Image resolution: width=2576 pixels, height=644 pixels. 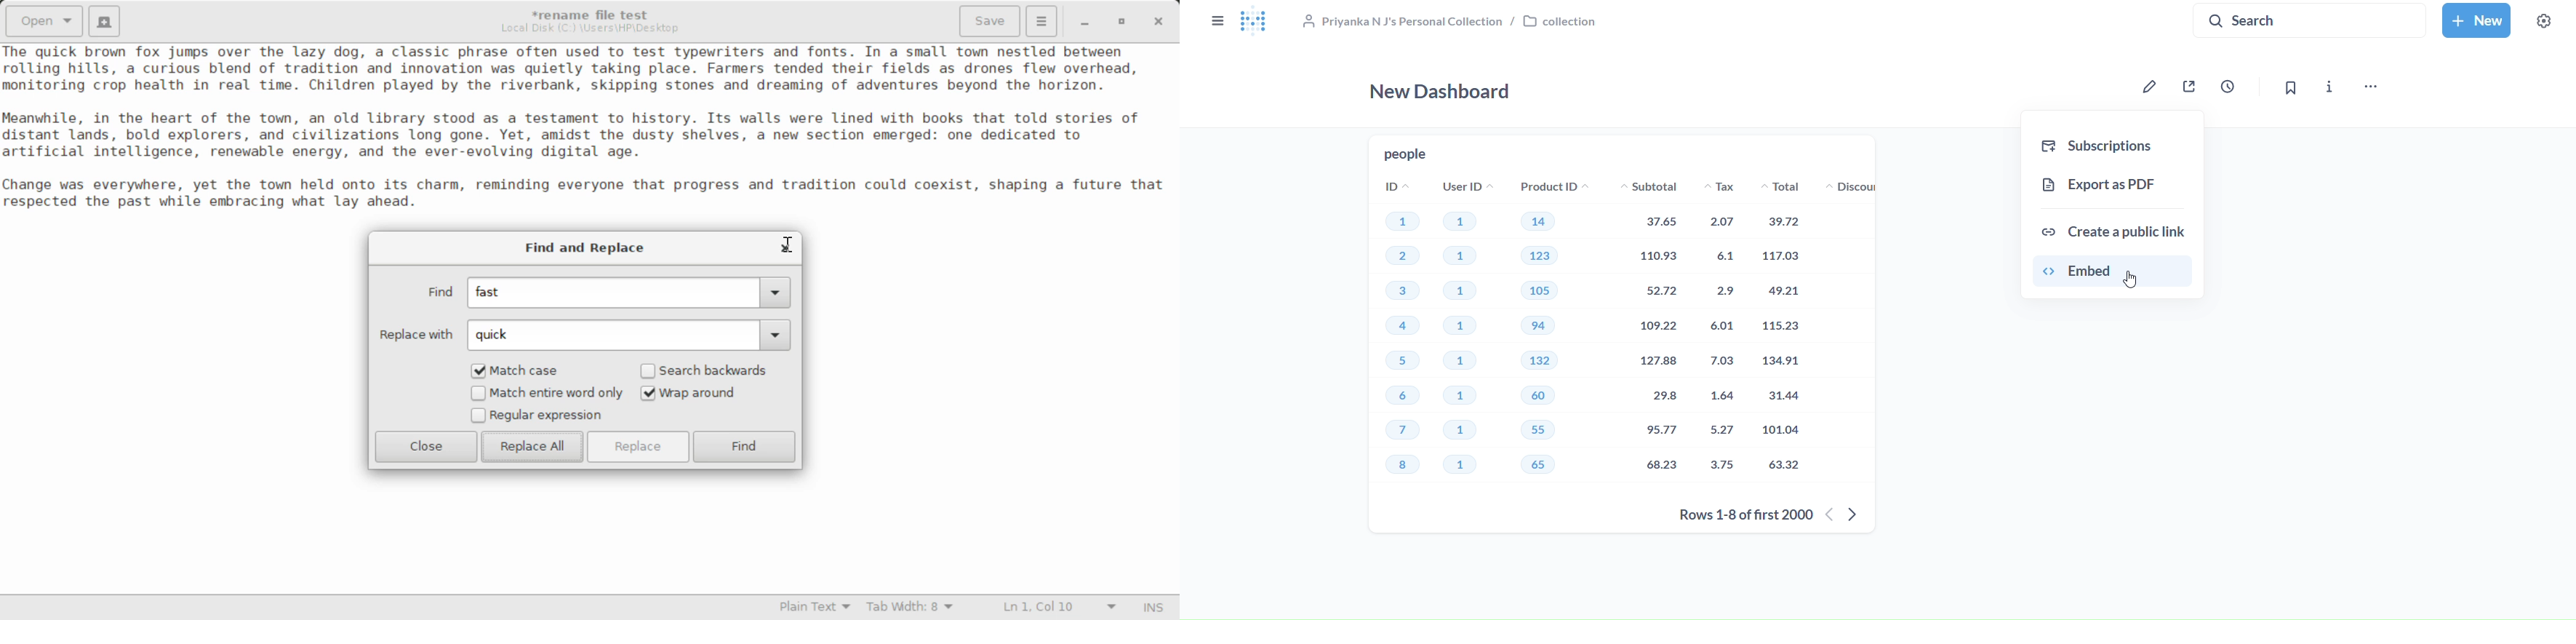 I want to click on *rename file test, so click(x=598, y=15).